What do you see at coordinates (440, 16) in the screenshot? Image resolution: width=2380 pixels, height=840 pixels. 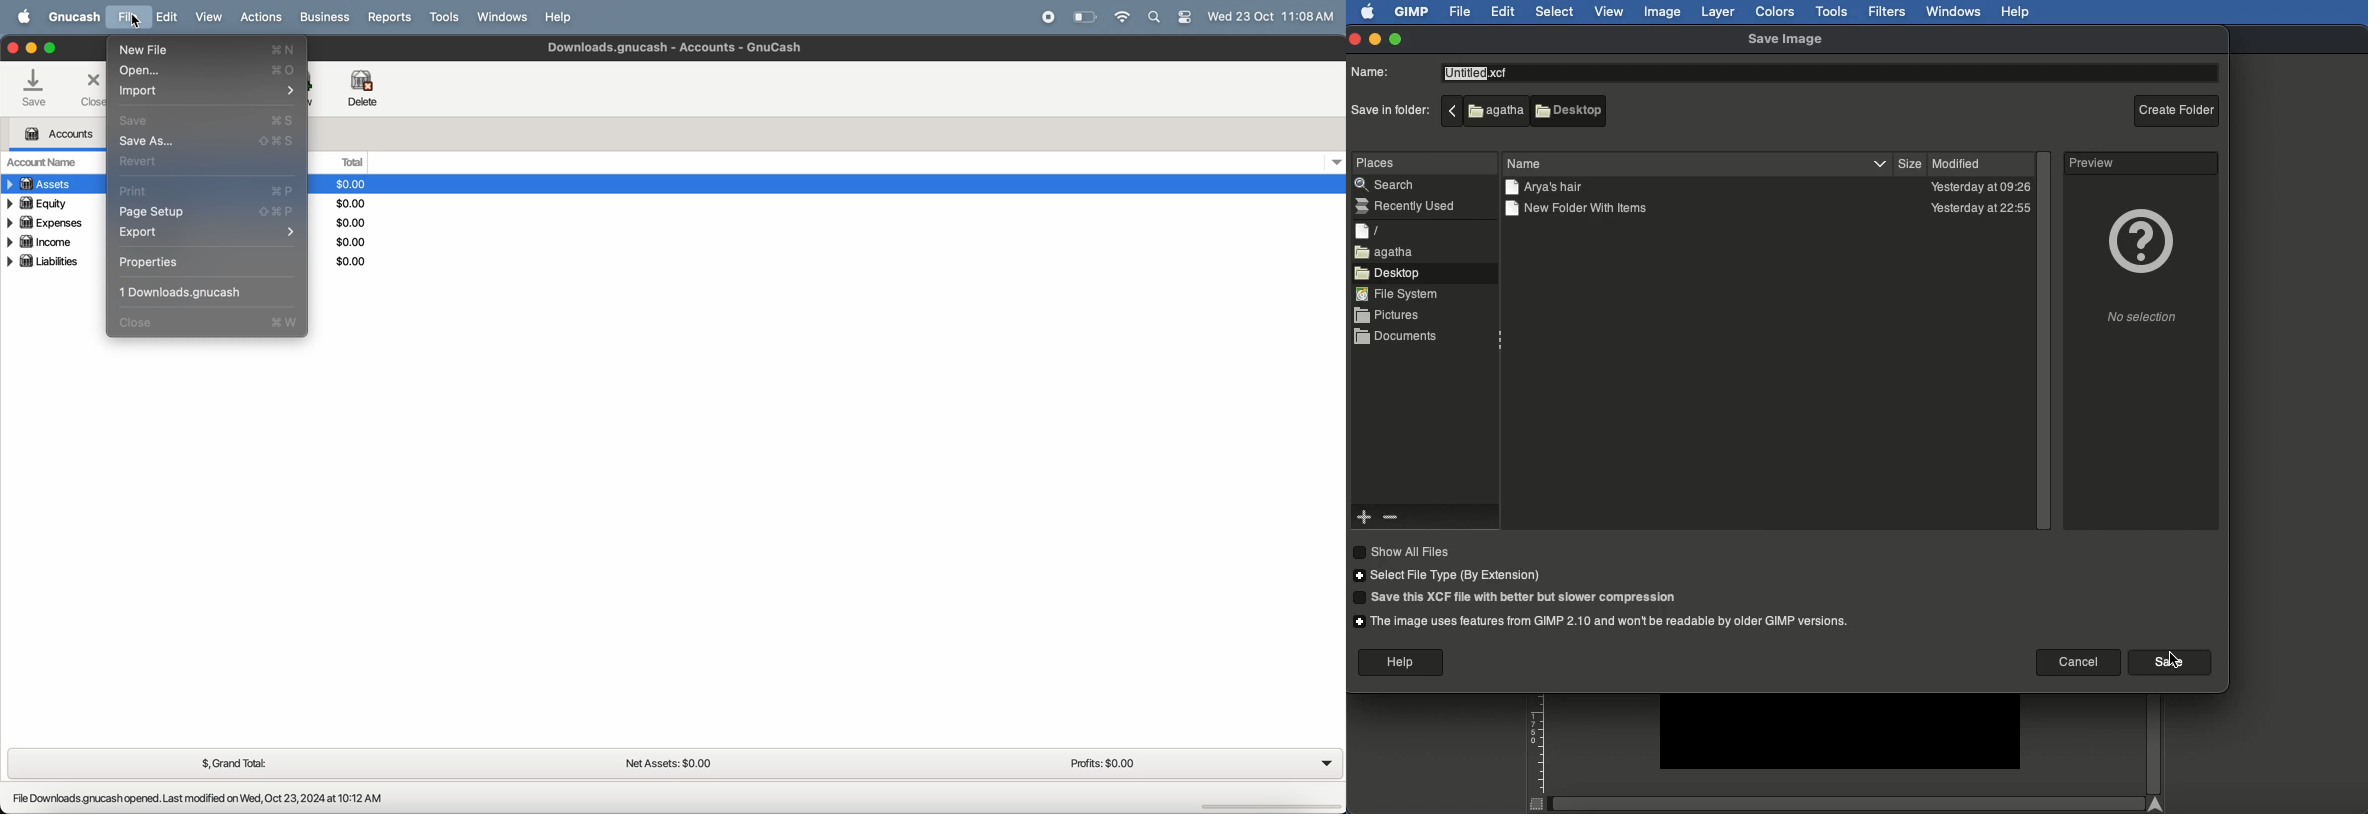 I see `tools` at bounding box center [440, 16].